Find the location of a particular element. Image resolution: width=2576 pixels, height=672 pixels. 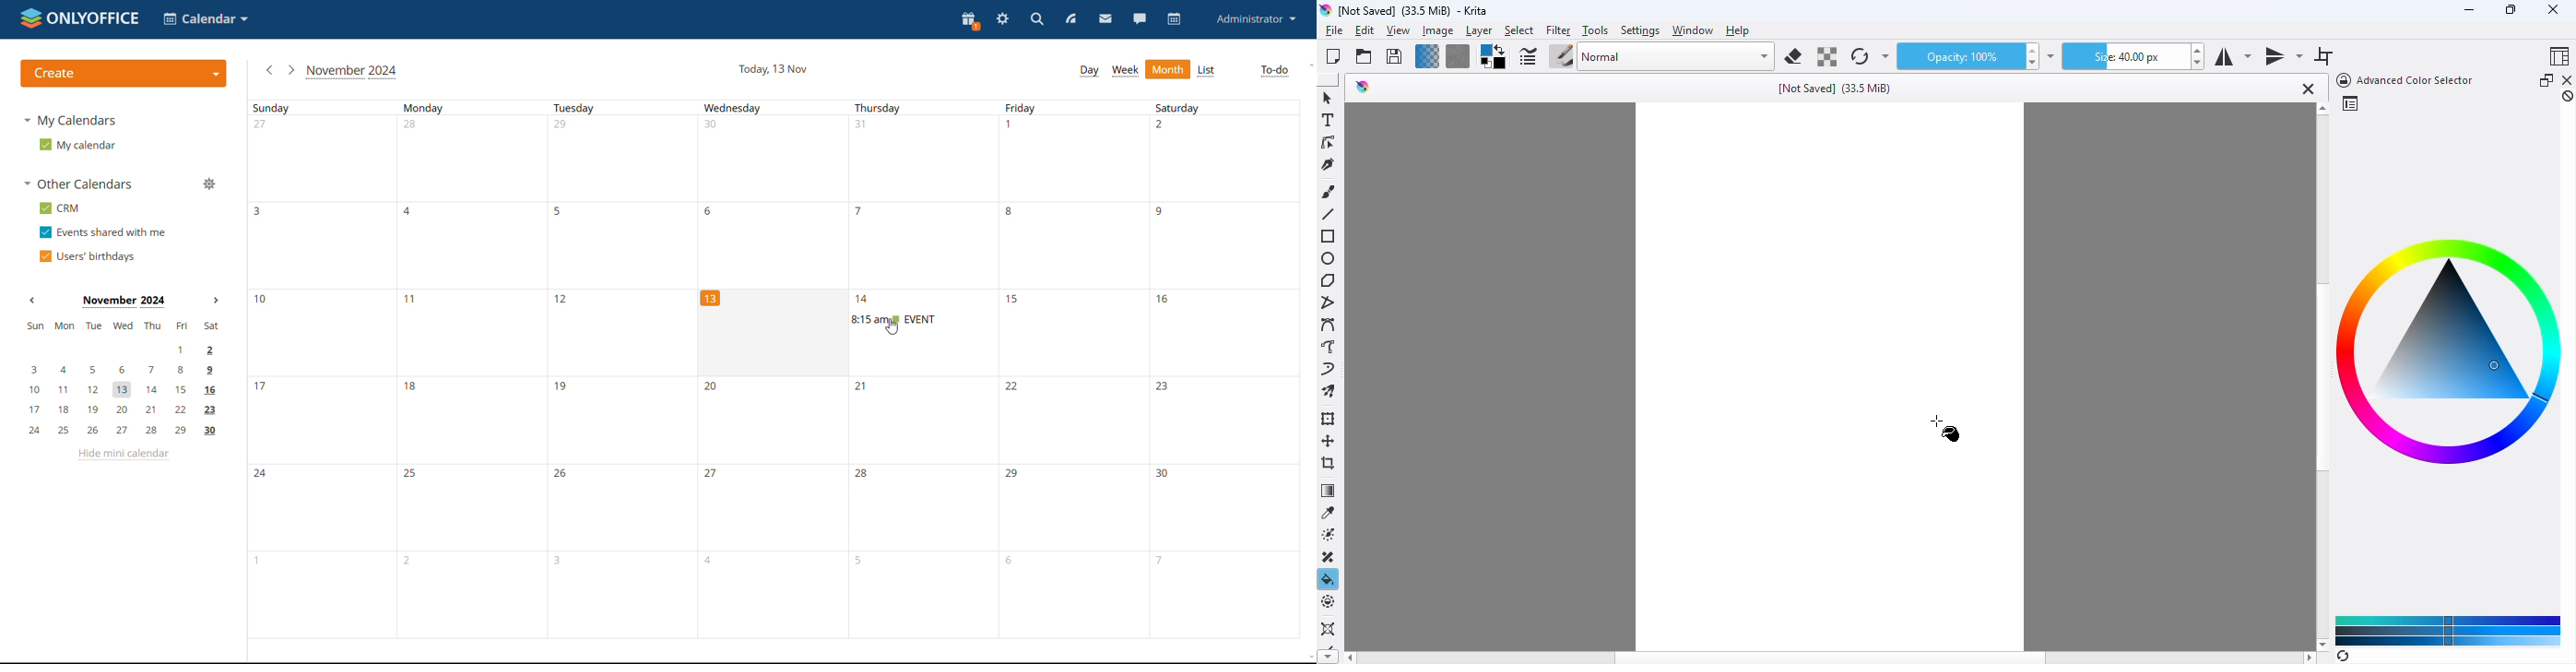

vertical mirror tool is located at coordinates (2283, 57).